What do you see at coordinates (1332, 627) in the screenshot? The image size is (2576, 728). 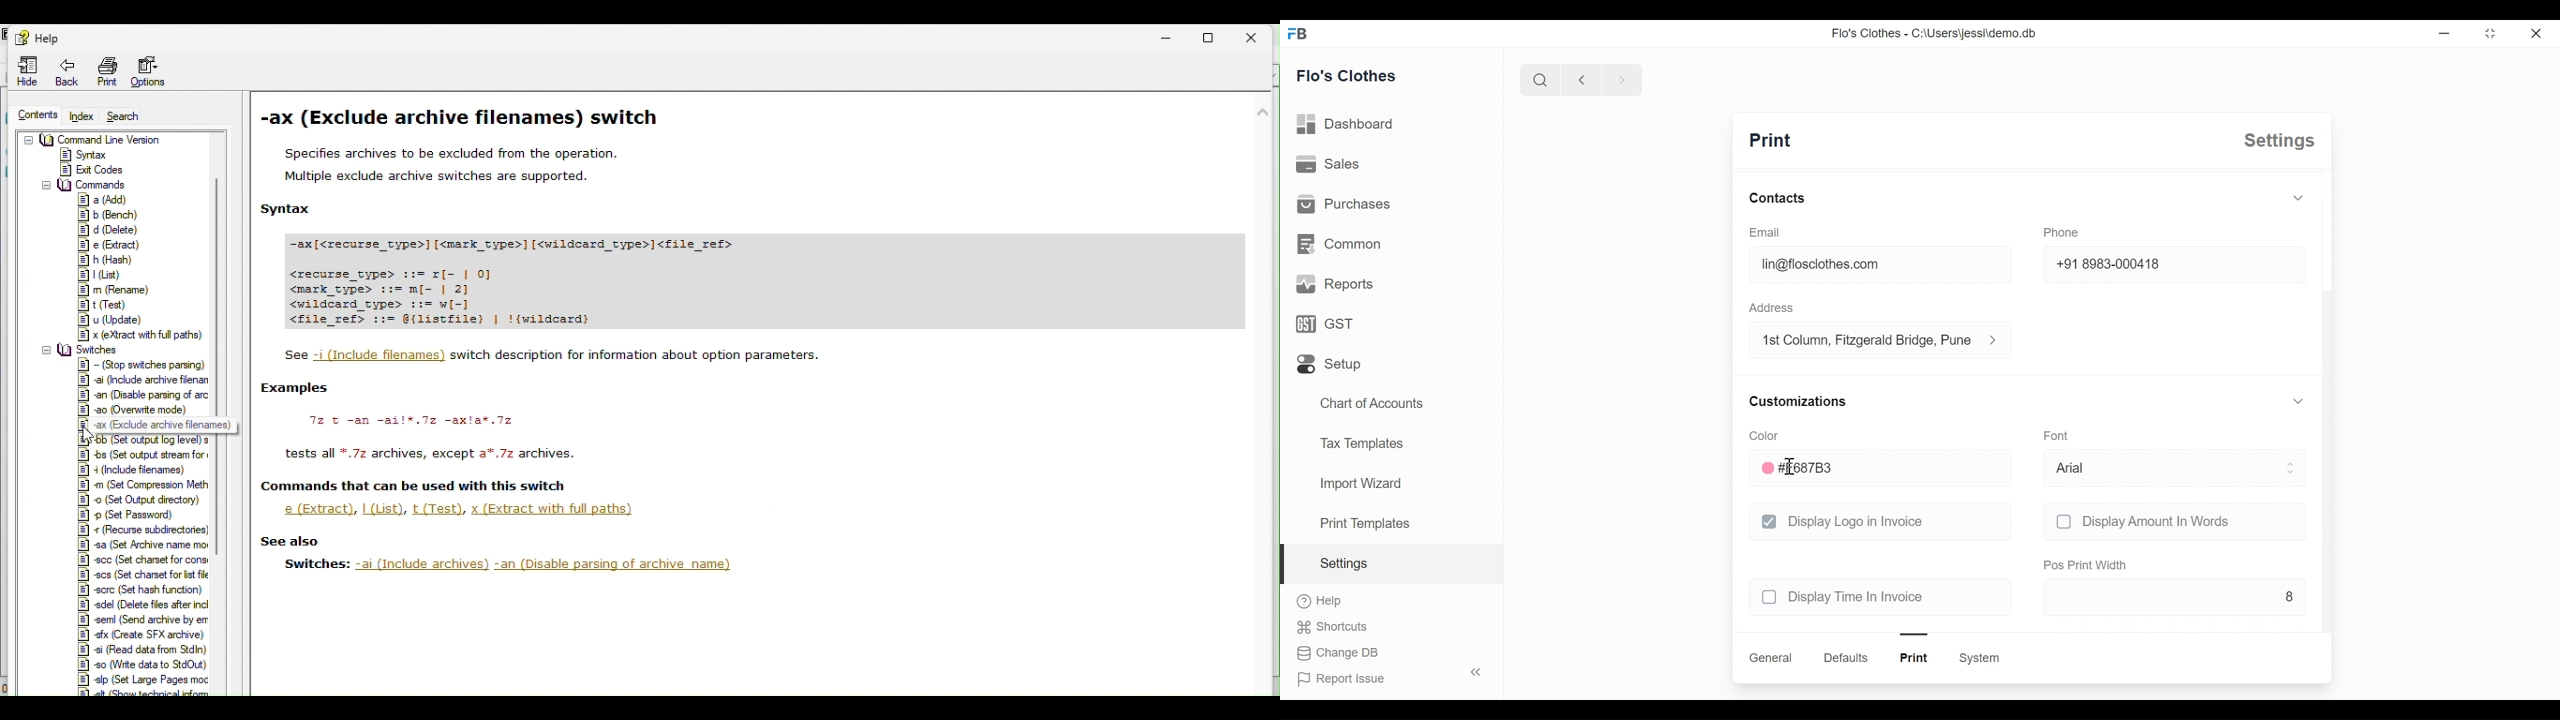 I see `shortcuts` at bounding box center [1332, 627].